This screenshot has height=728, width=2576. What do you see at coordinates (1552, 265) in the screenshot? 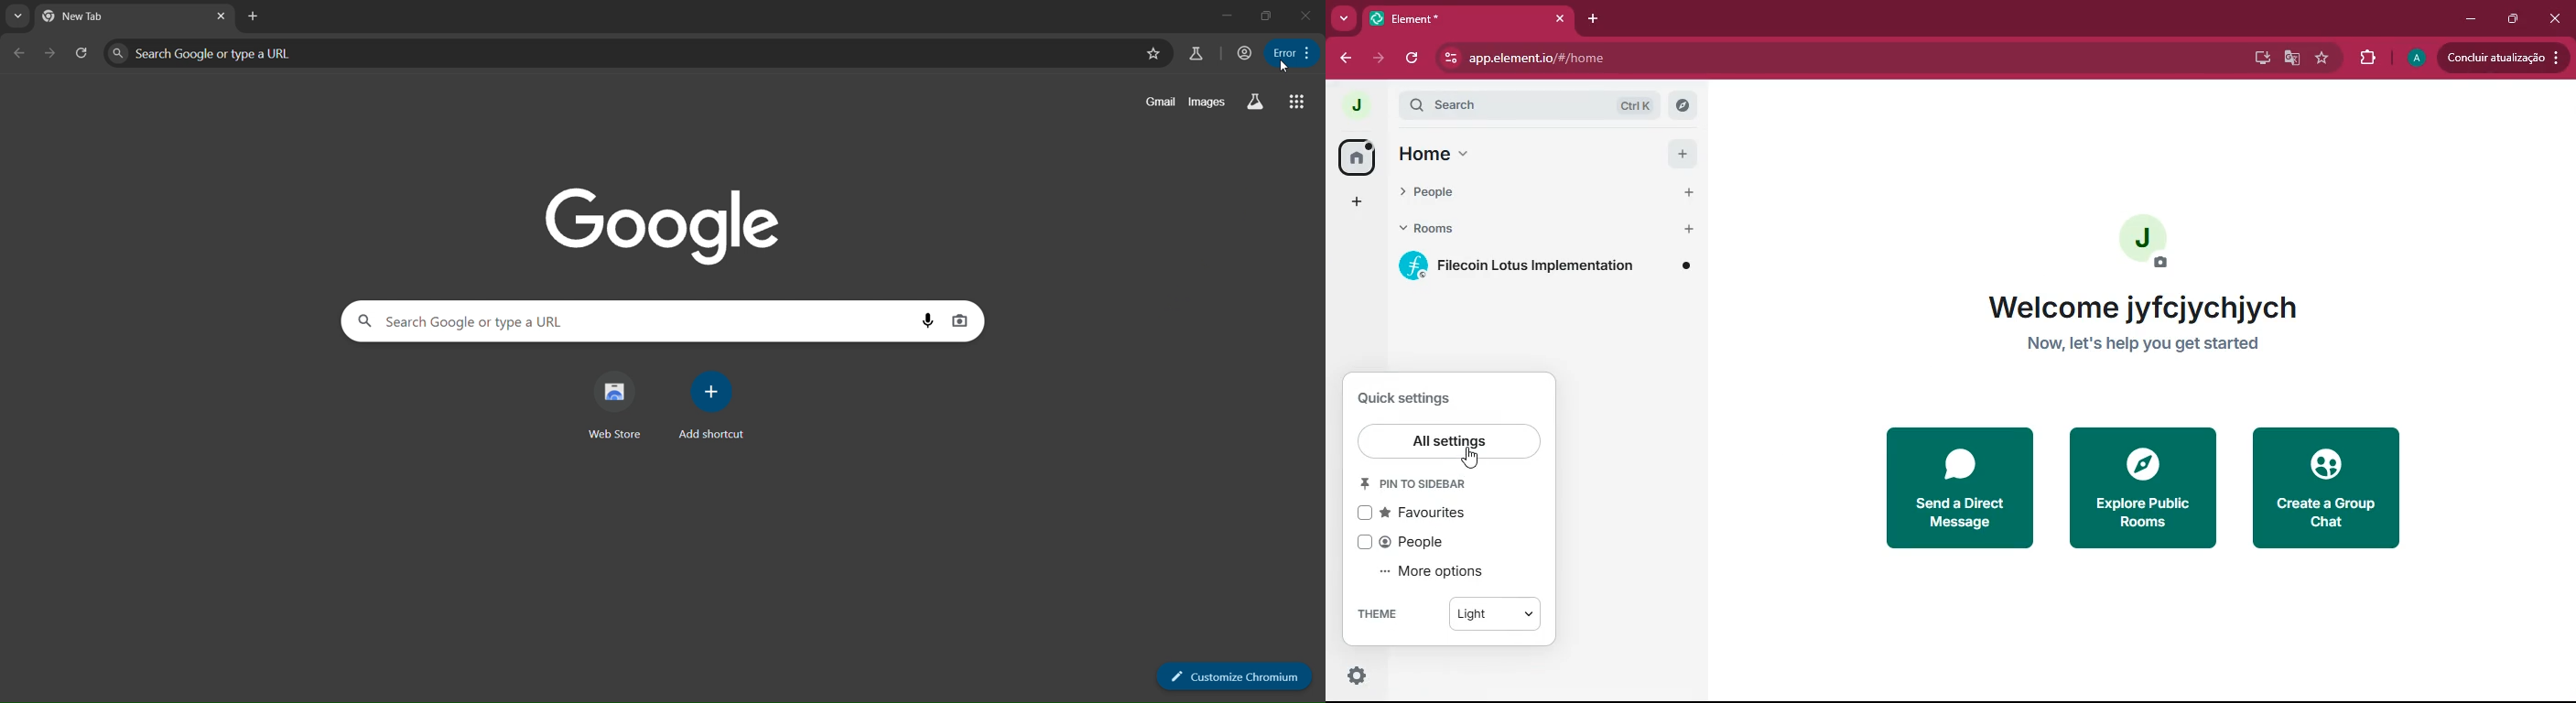
I see `filecoin lotus implementation ` at bounding box center [1552, 265].